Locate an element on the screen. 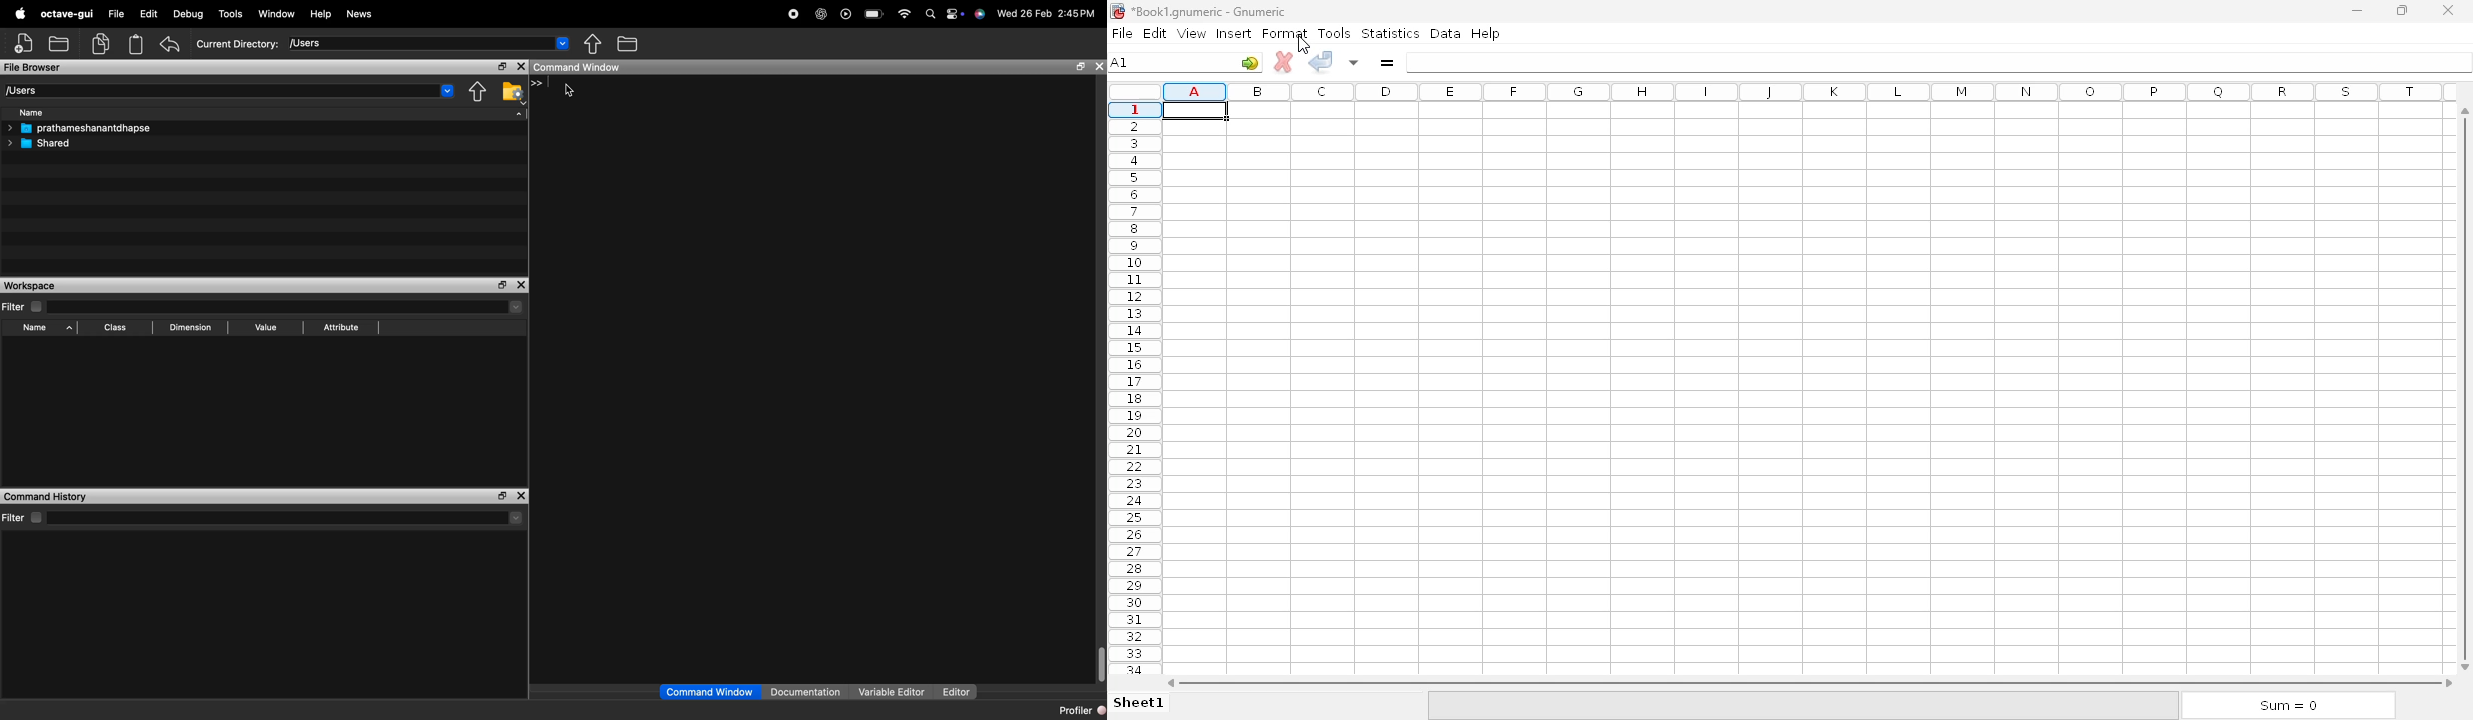  accept change is located at coordinates (1321, 61).